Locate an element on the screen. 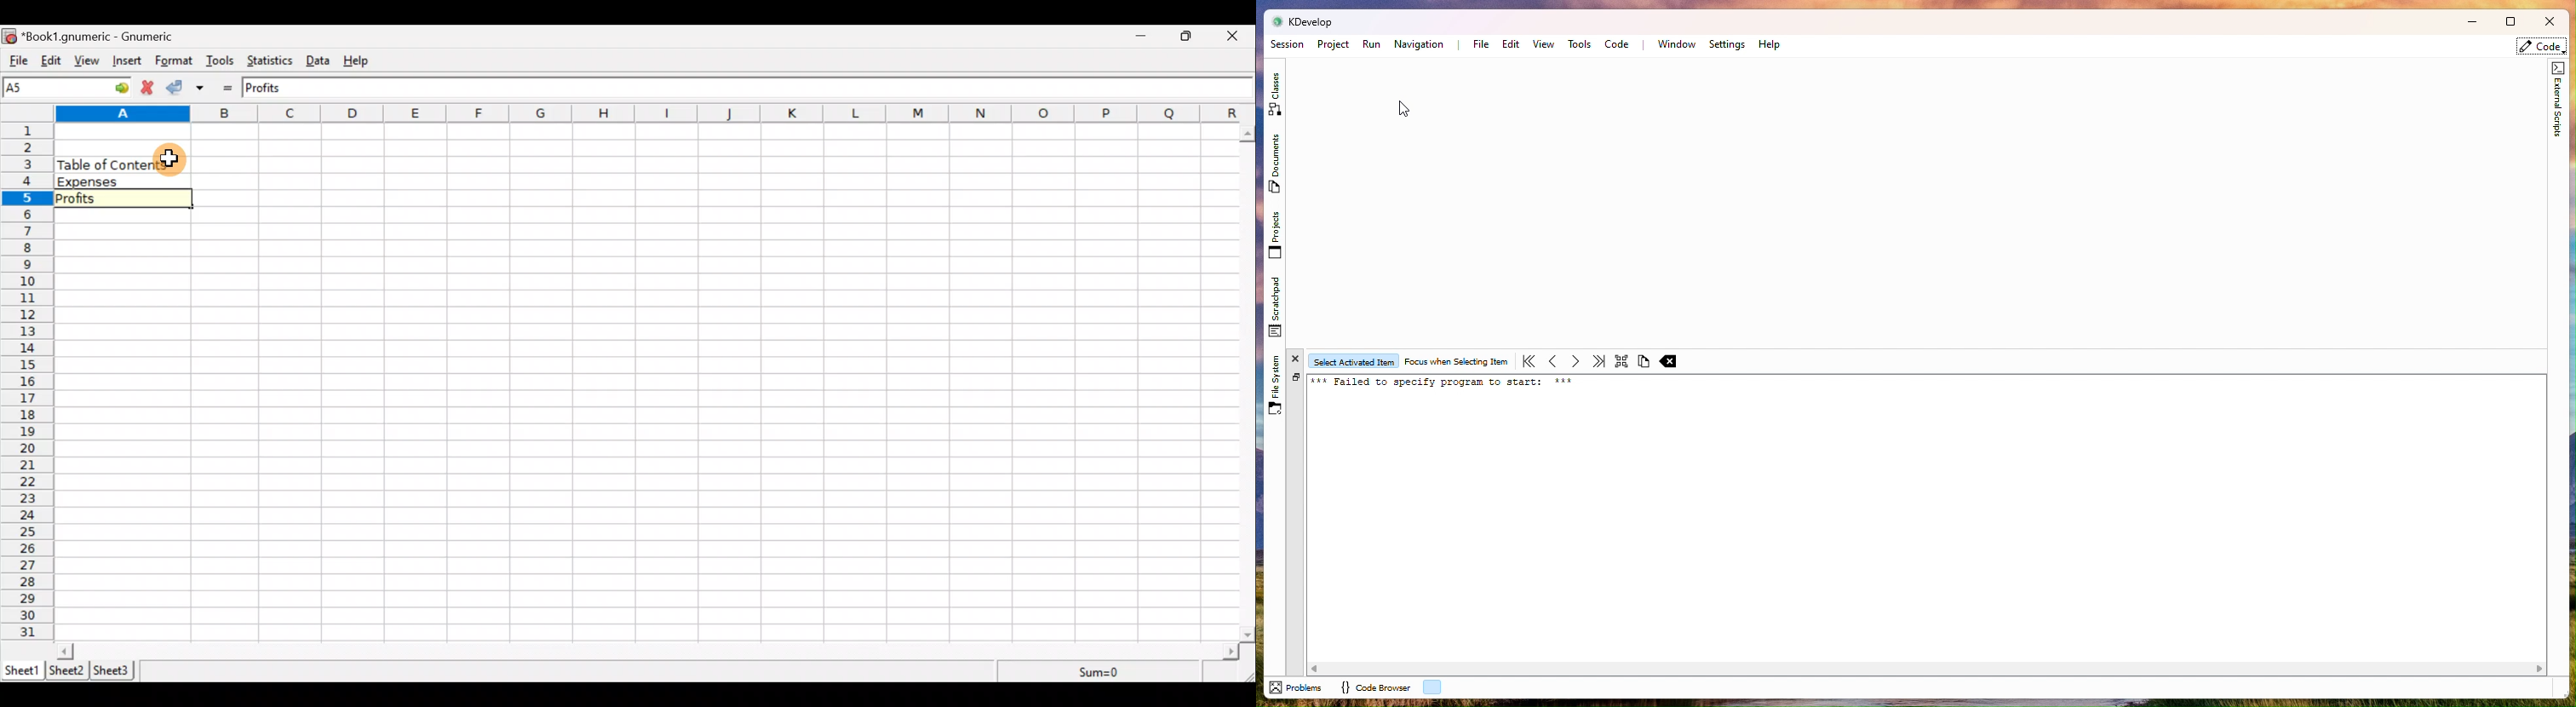 The width and height of the screenshot is (2576, 728). Close is located at coordinates (1238, 36).